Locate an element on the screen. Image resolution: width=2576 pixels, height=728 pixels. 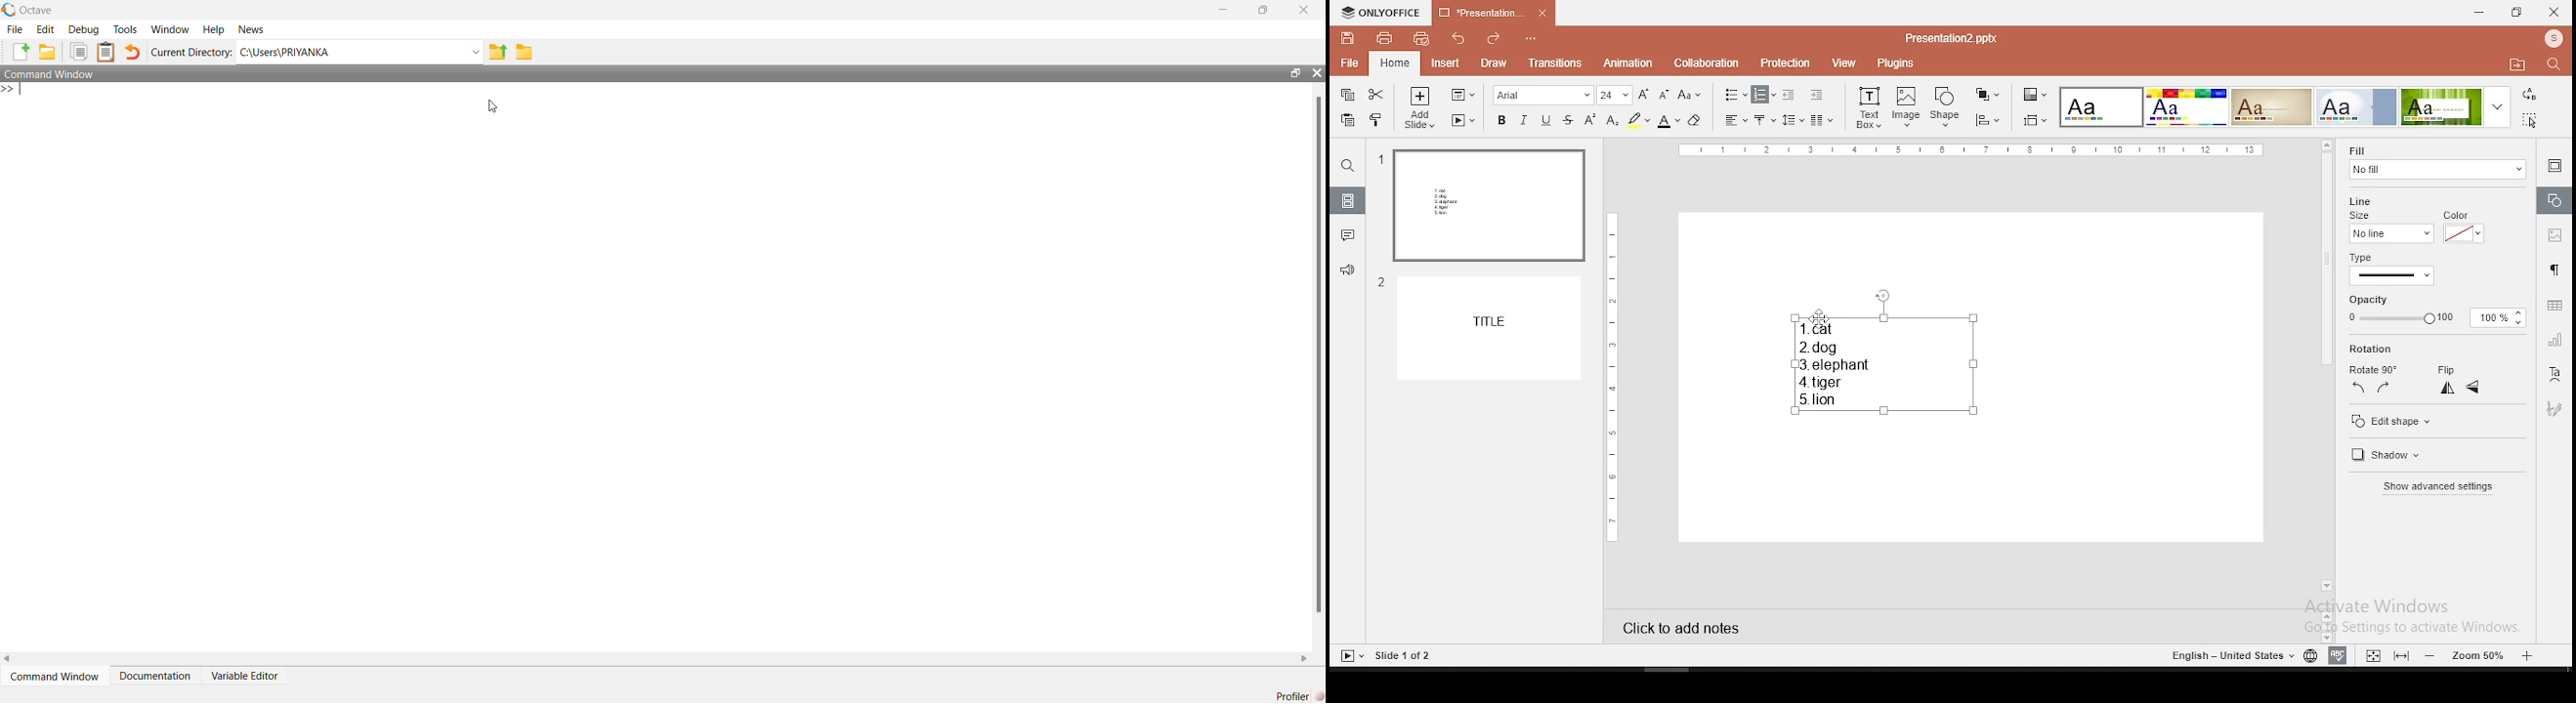
file is located at coordinates (15, 29).